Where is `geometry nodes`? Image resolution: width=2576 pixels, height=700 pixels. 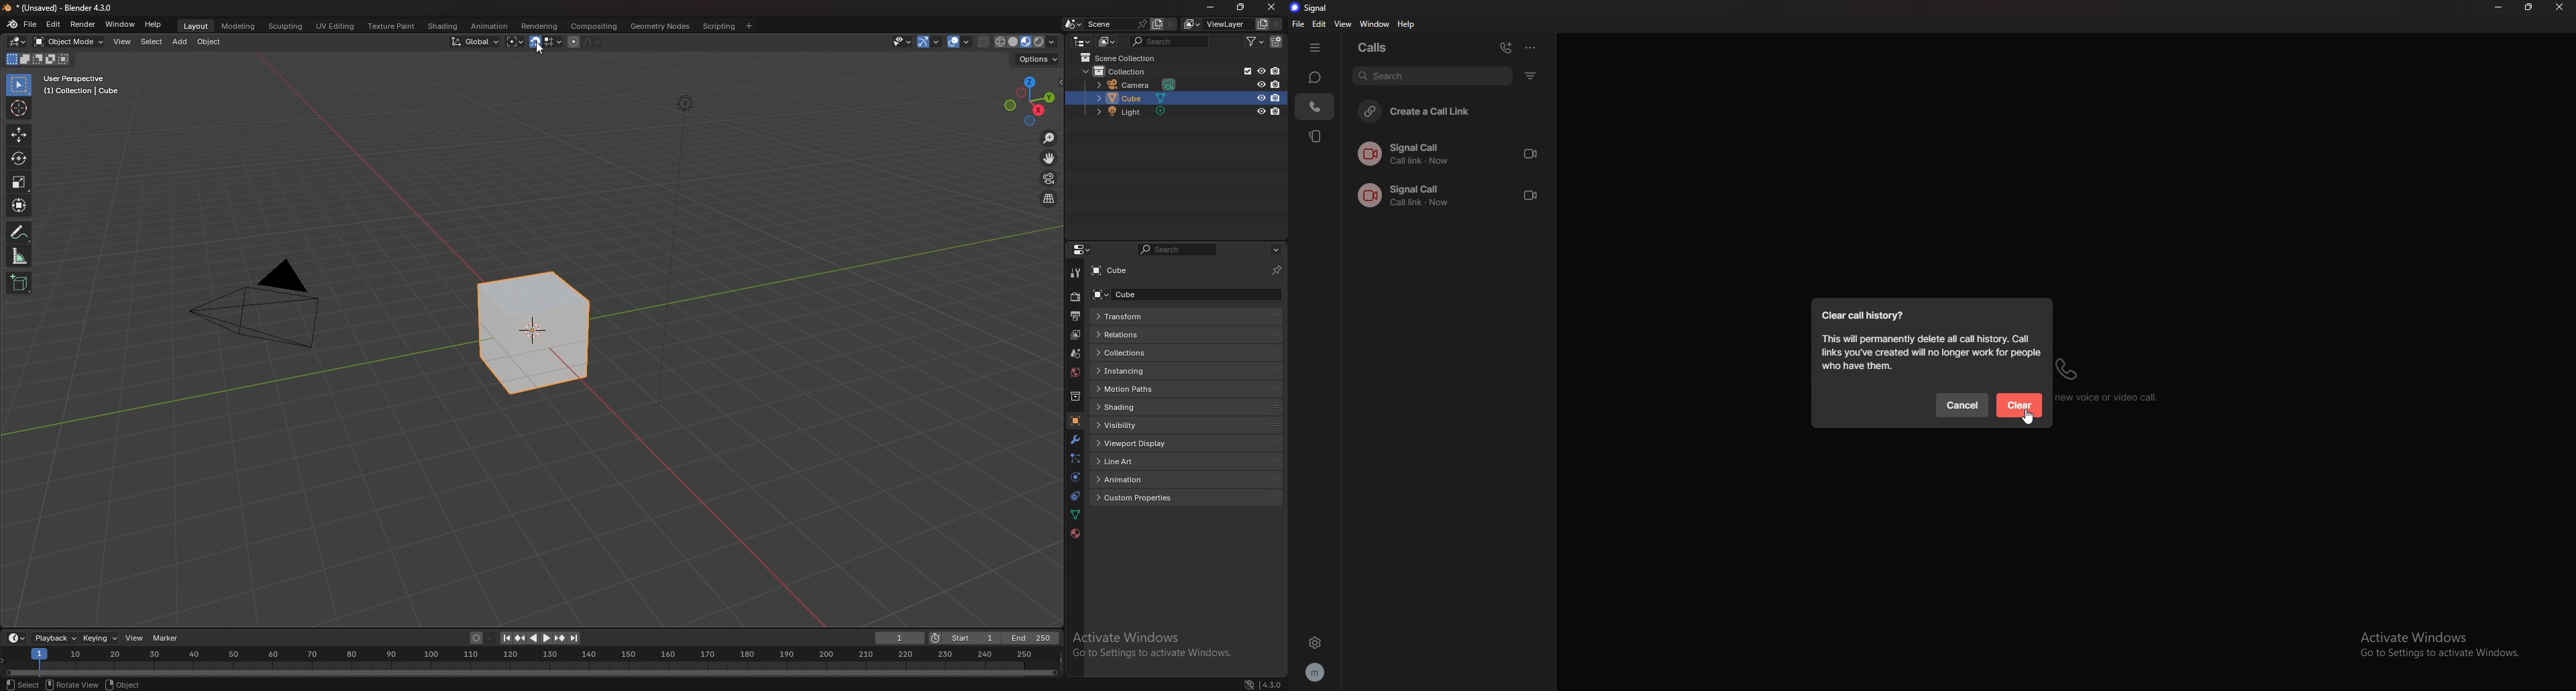
geometry nodes is located at coordinates (661, 25).